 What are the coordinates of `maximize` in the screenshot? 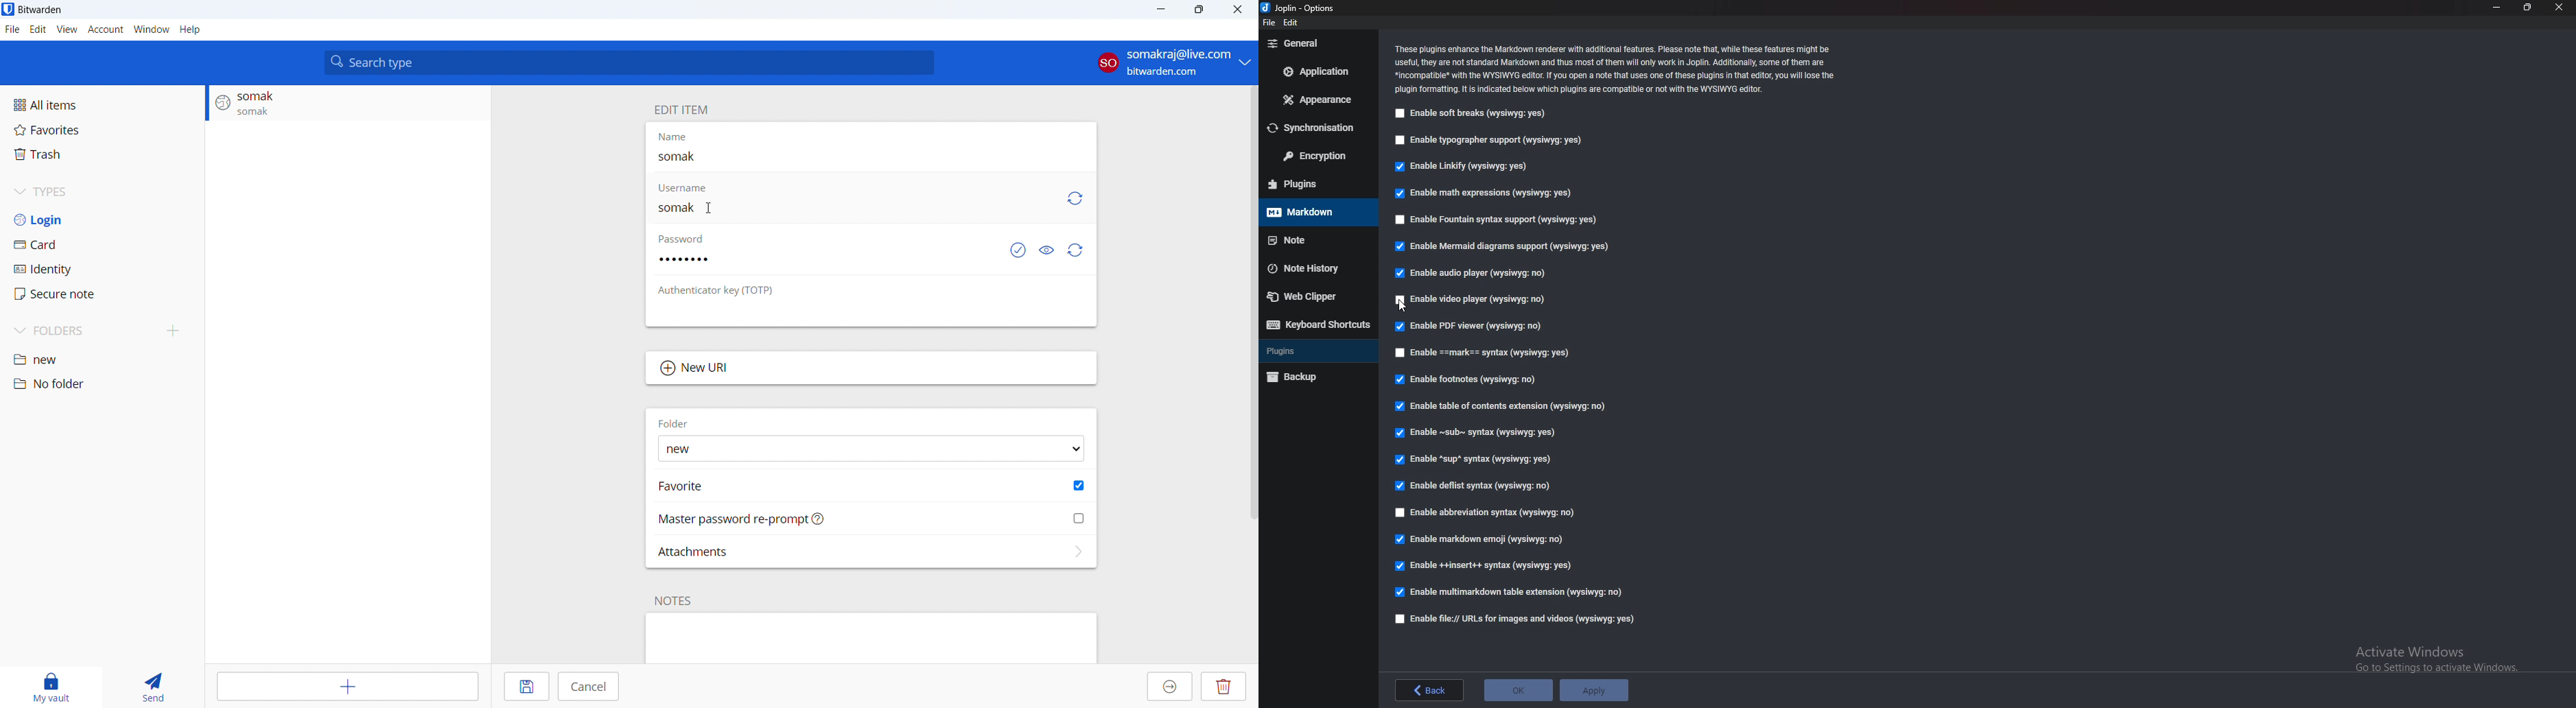 It's located at (1199, 10).